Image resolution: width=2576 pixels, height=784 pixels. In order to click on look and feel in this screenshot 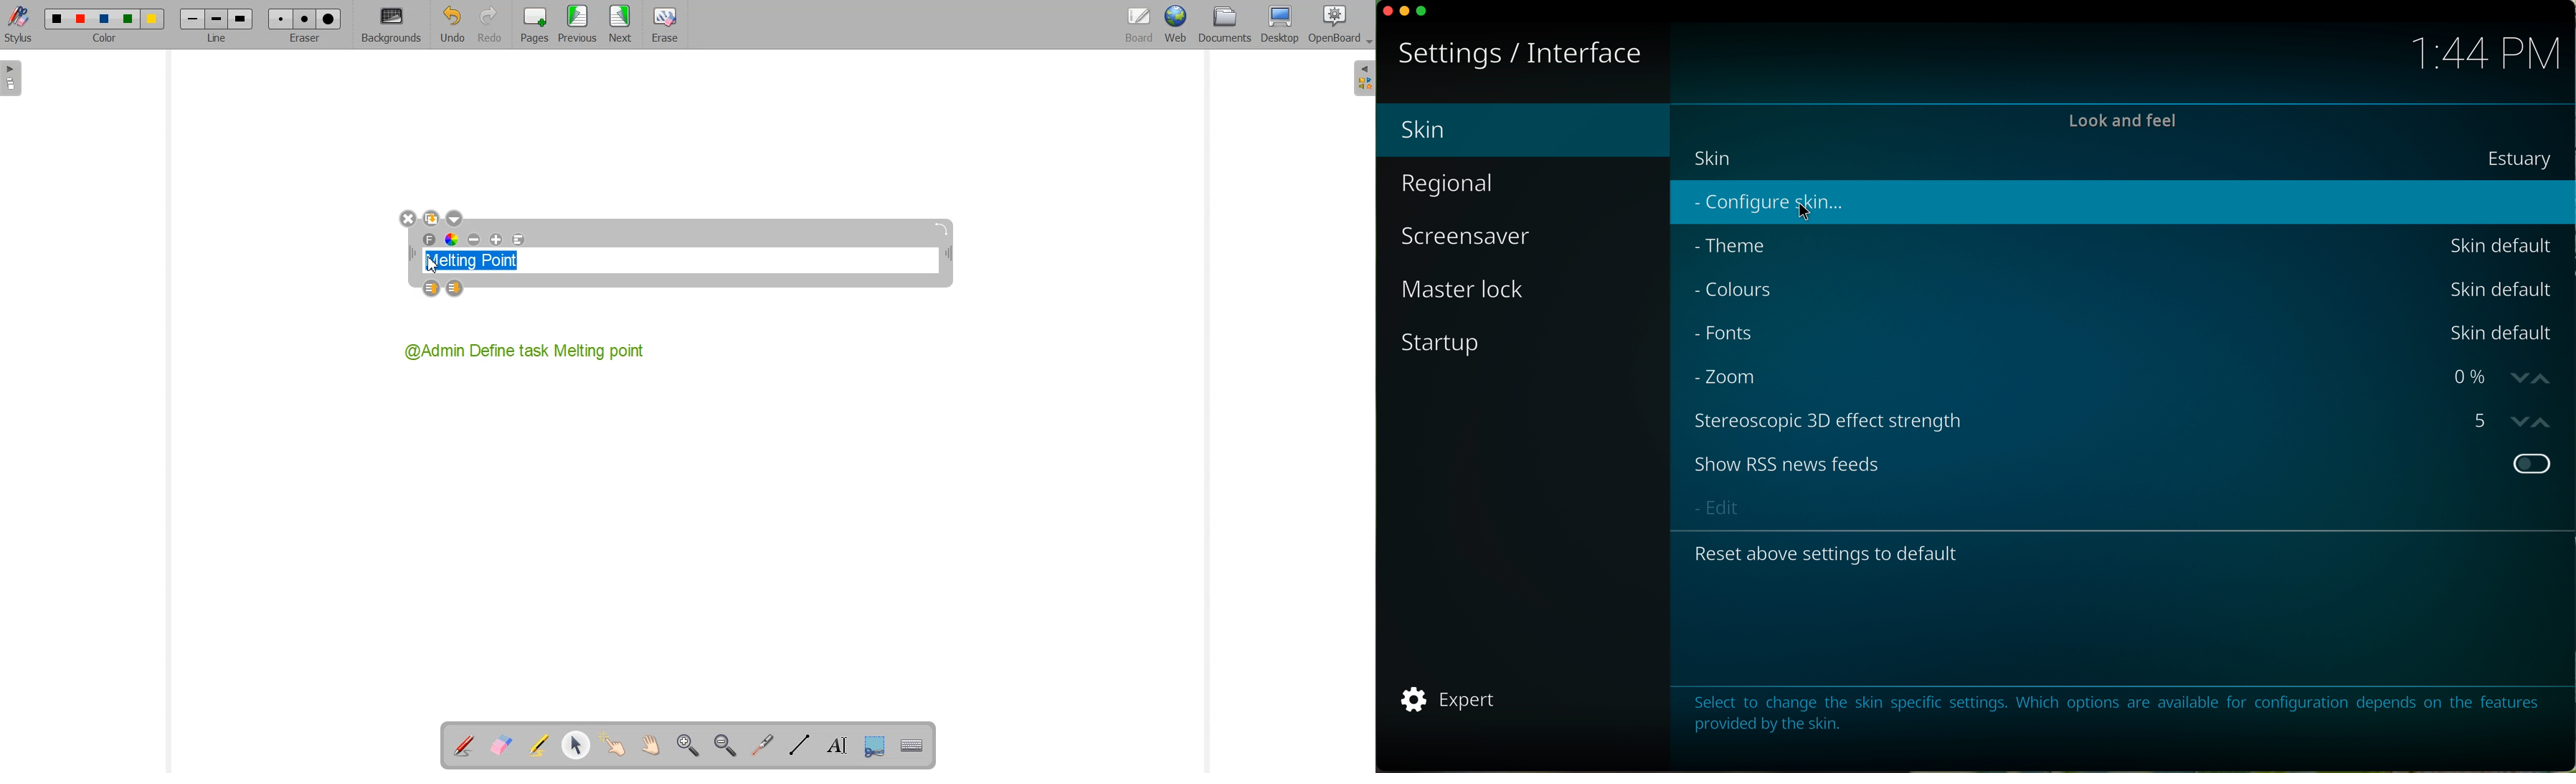, I will do `click(2123, 122)`.